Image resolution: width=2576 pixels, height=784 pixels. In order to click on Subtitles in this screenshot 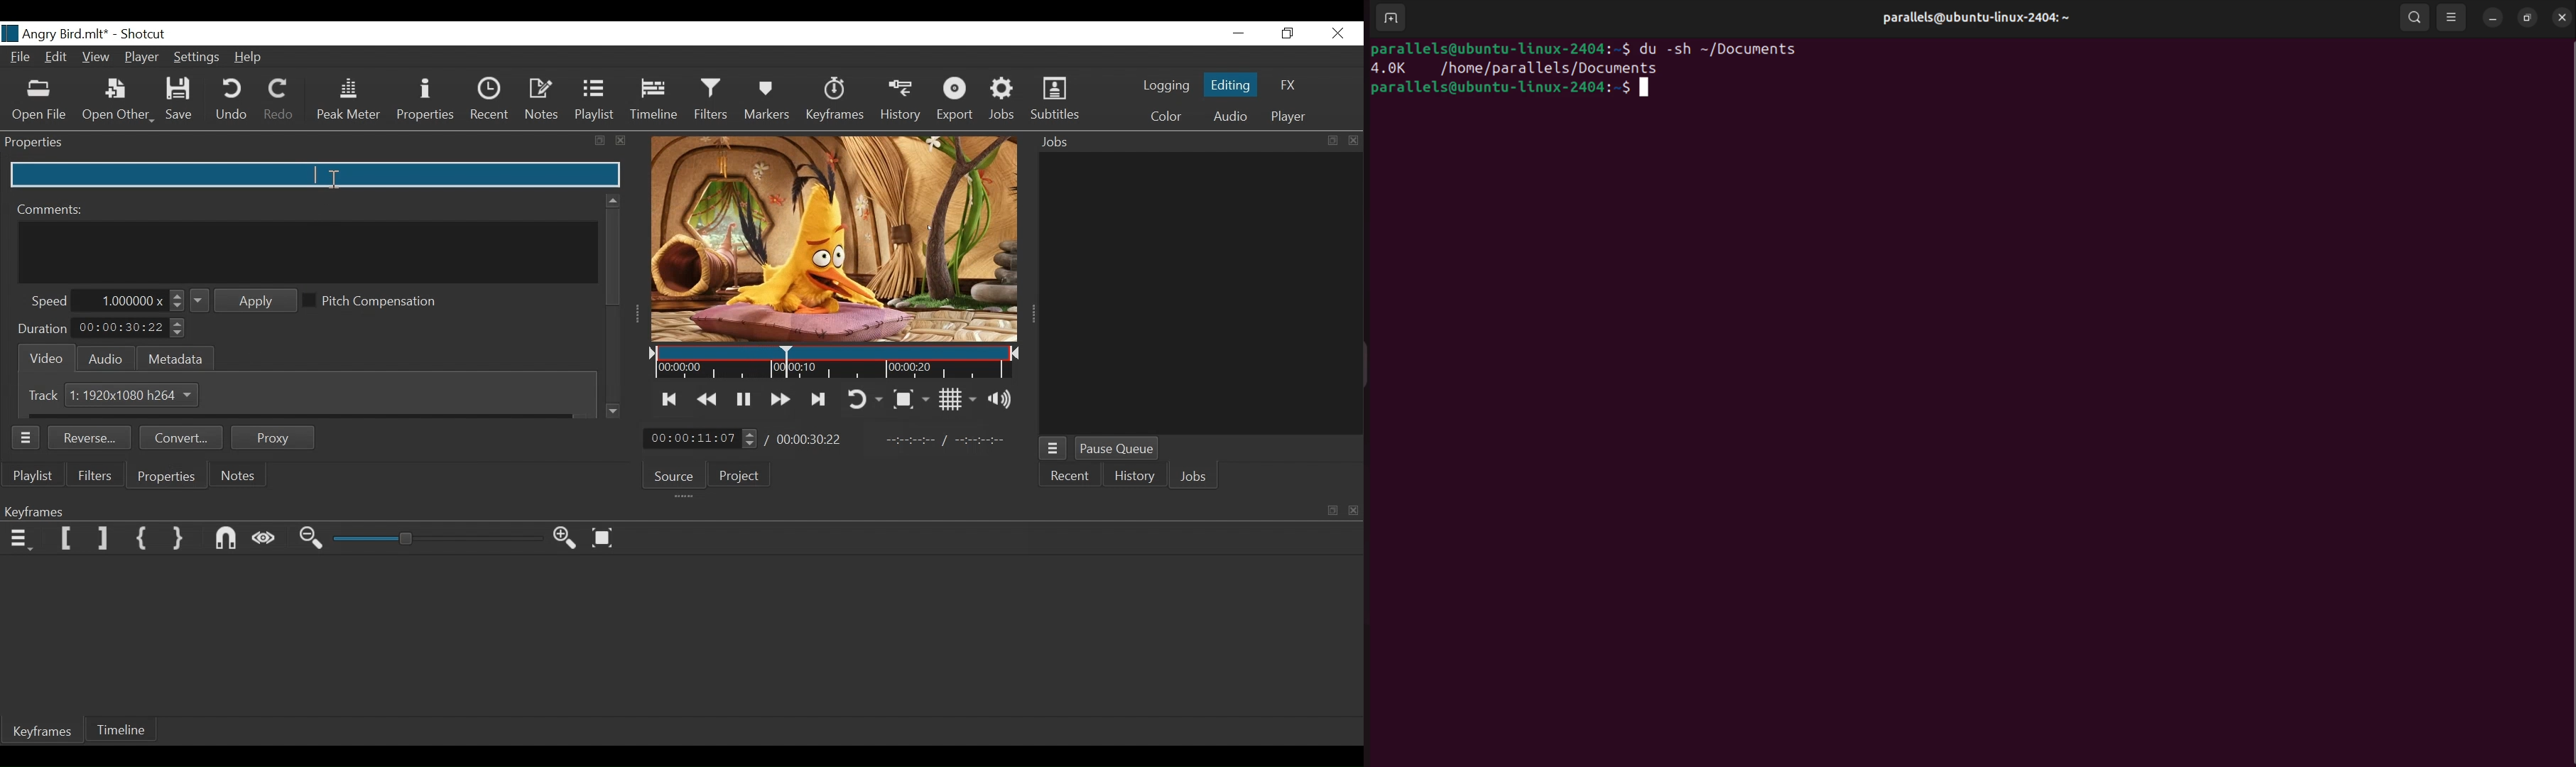, I will do `click(1055, 99)`.